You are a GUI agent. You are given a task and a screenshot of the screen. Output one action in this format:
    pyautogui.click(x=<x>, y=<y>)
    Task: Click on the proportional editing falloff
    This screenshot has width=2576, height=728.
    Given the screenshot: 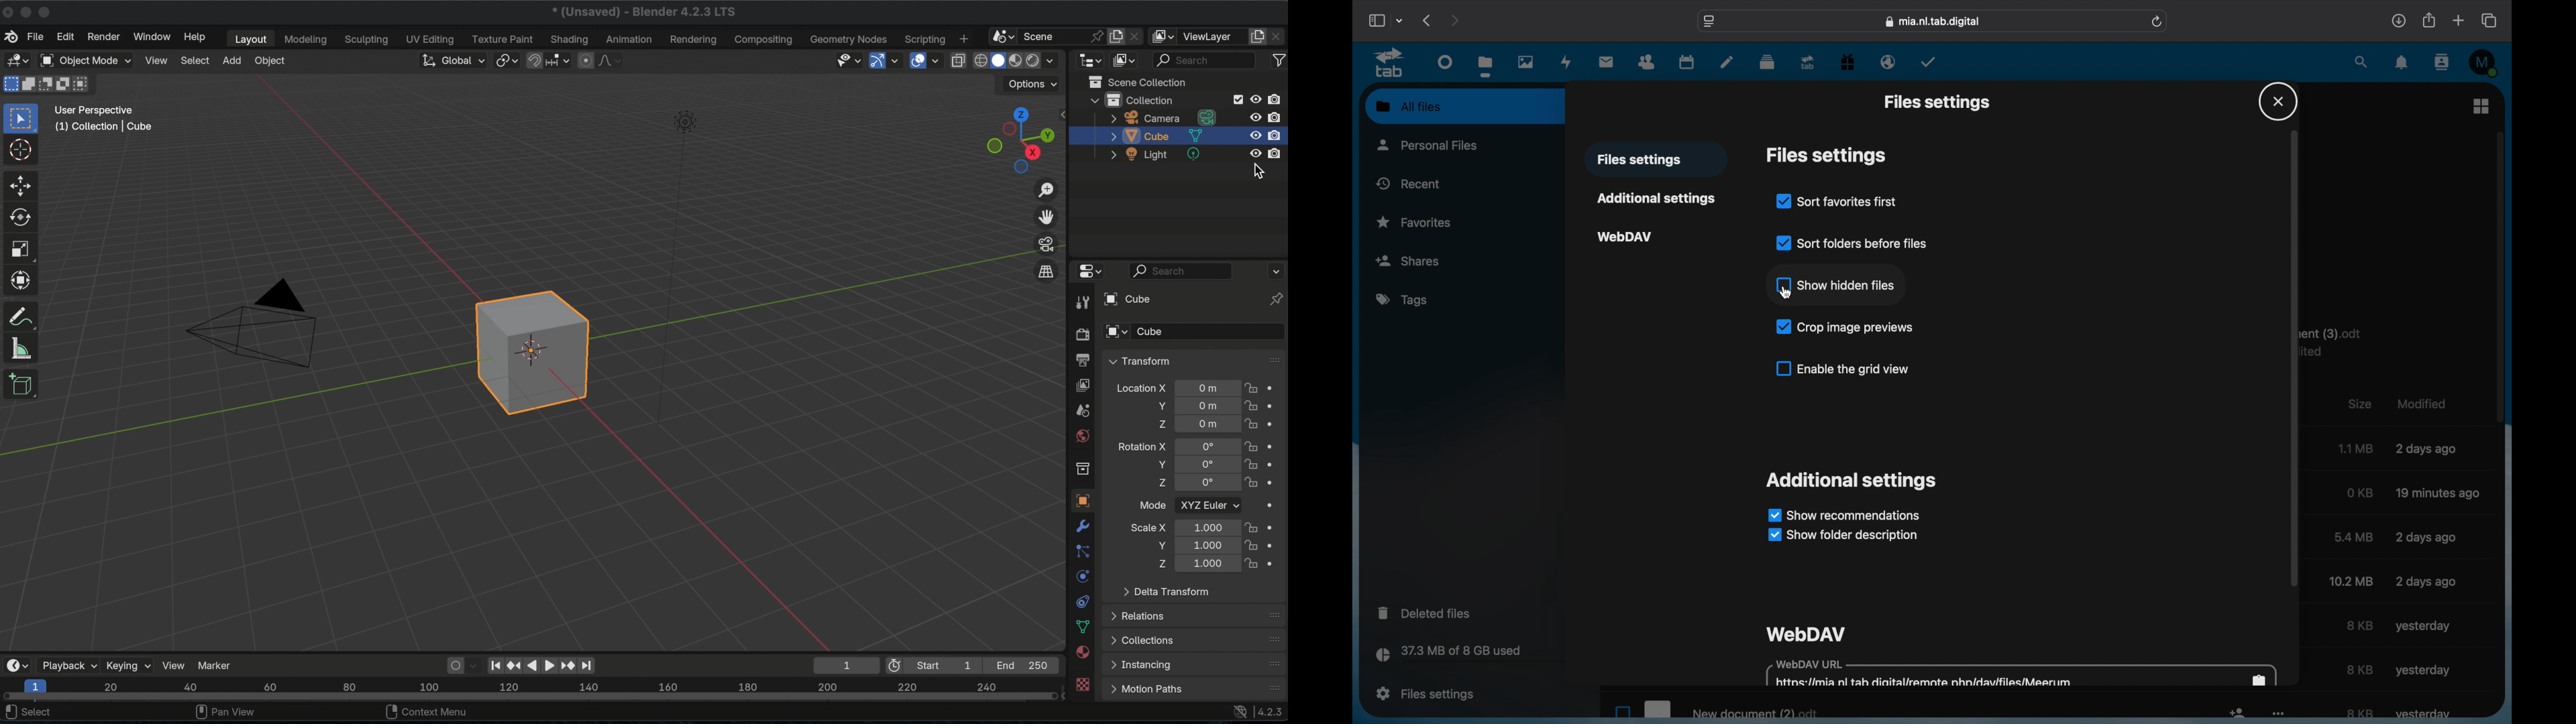 What is the action you would take?
    pyautogui.click(x=602, y=60)
    